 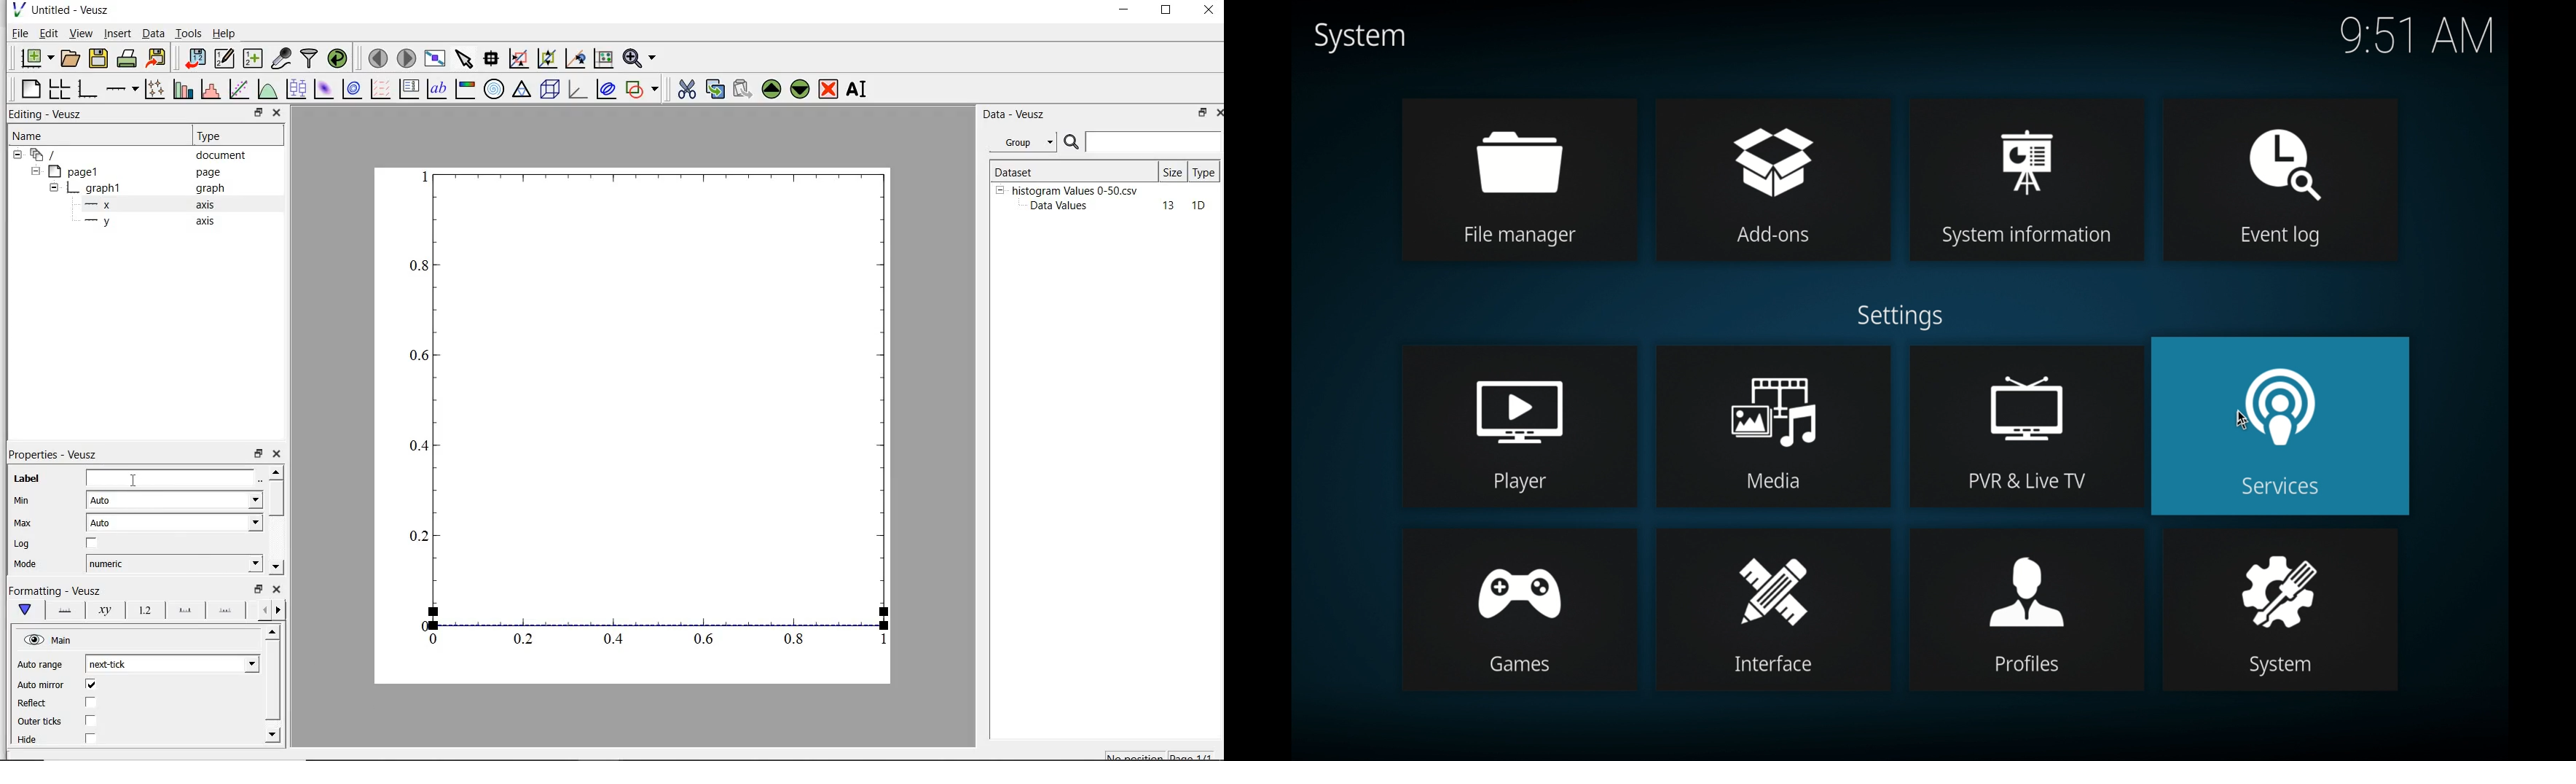 What do you see at coordinates (144, 611) in the screenshot?
I see `tick label` at bounding box center [144, 611].